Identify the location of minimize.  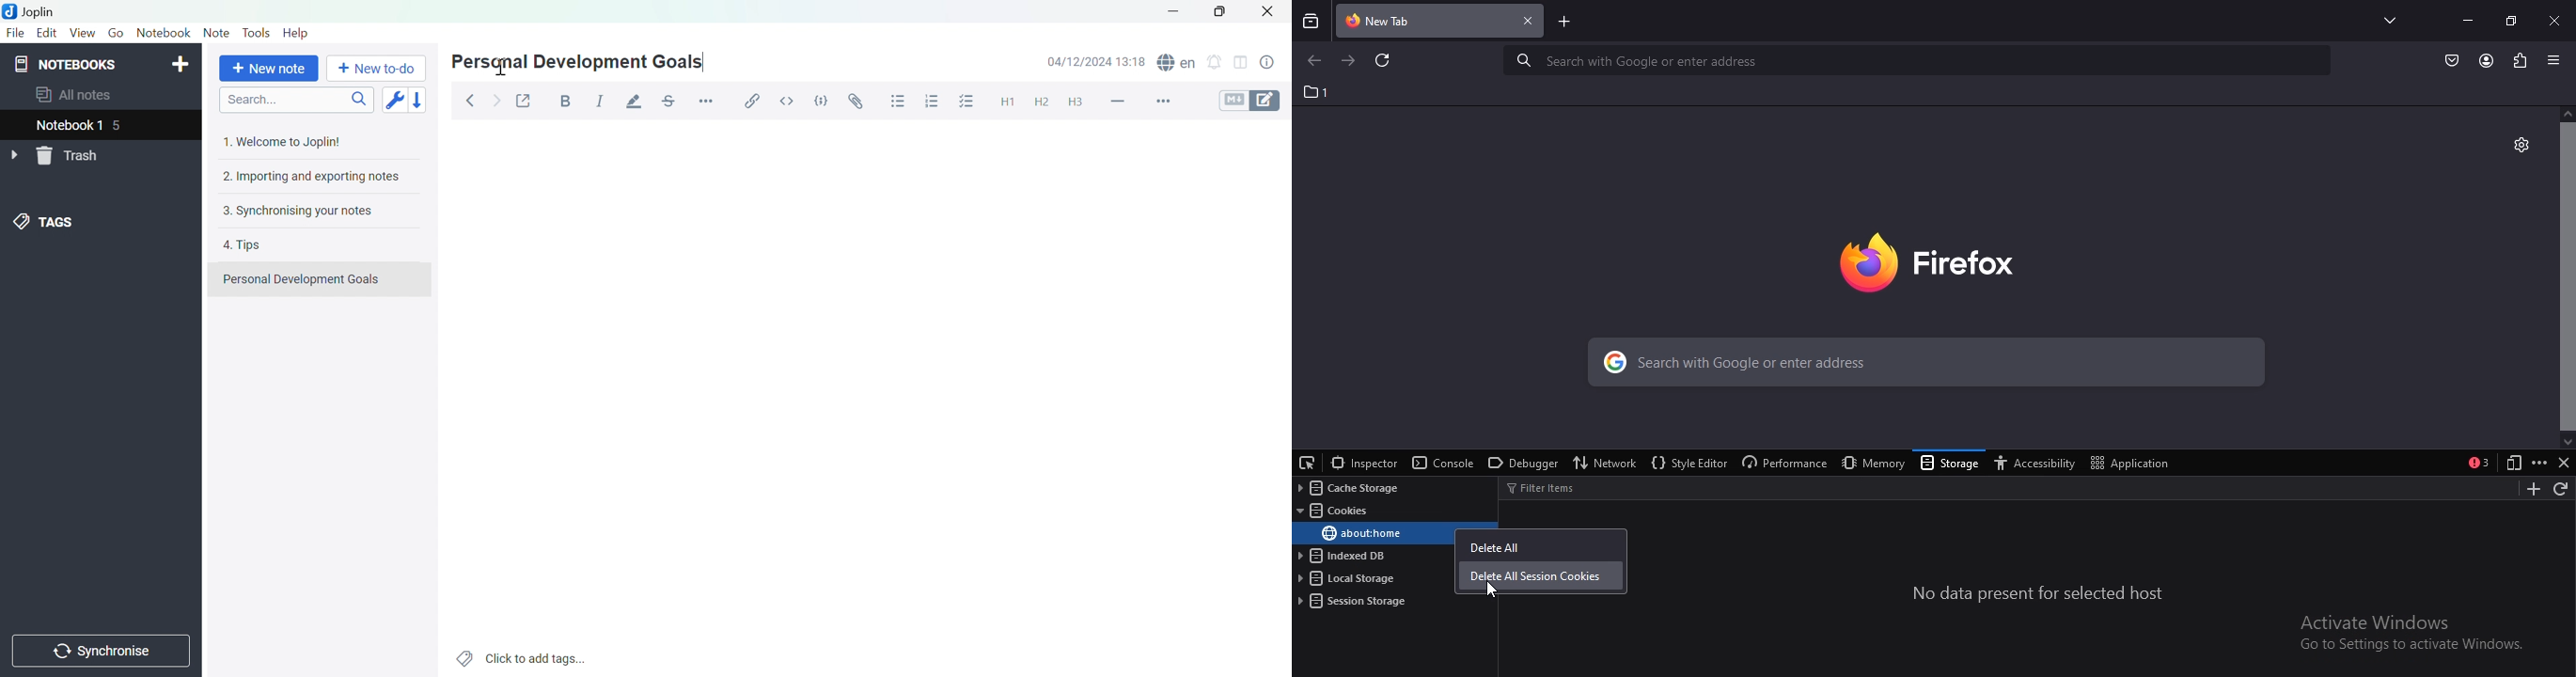
(2467, 20).